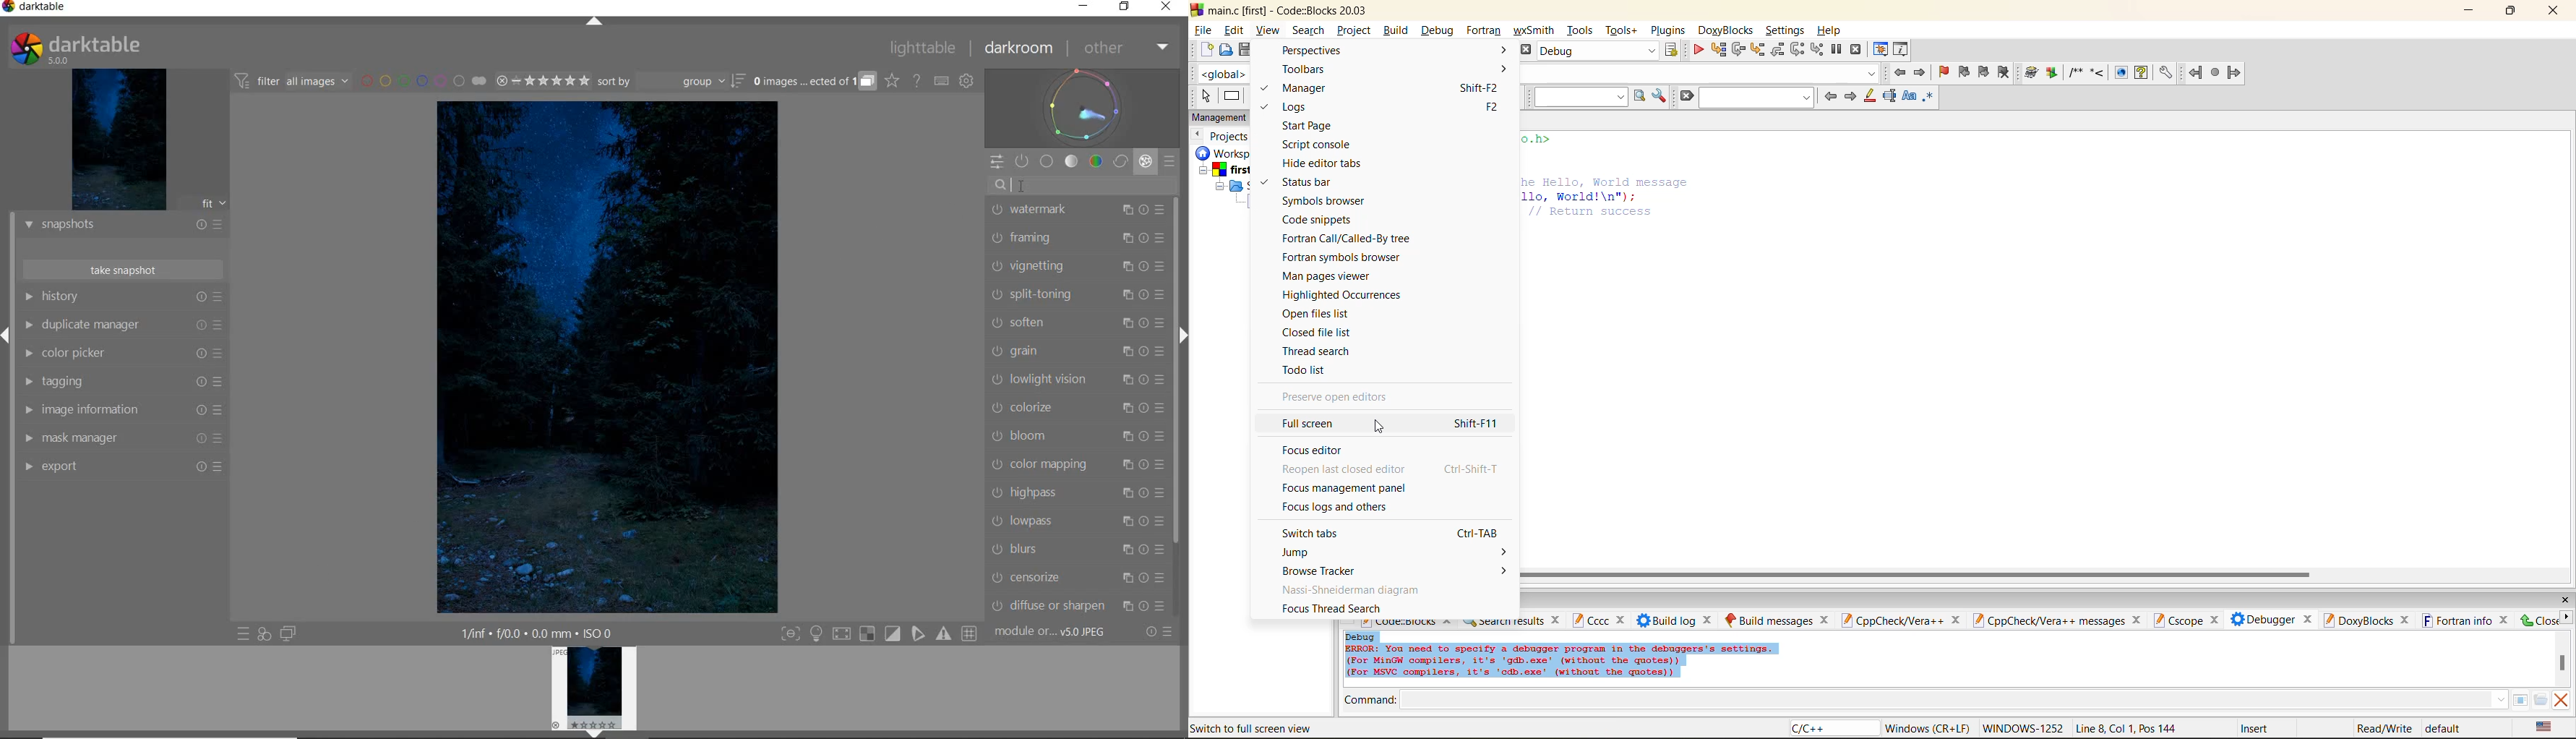 Image resolution: width=2576 pixels, height=756 pixels. I want to click on script console, so click(1321, 145).